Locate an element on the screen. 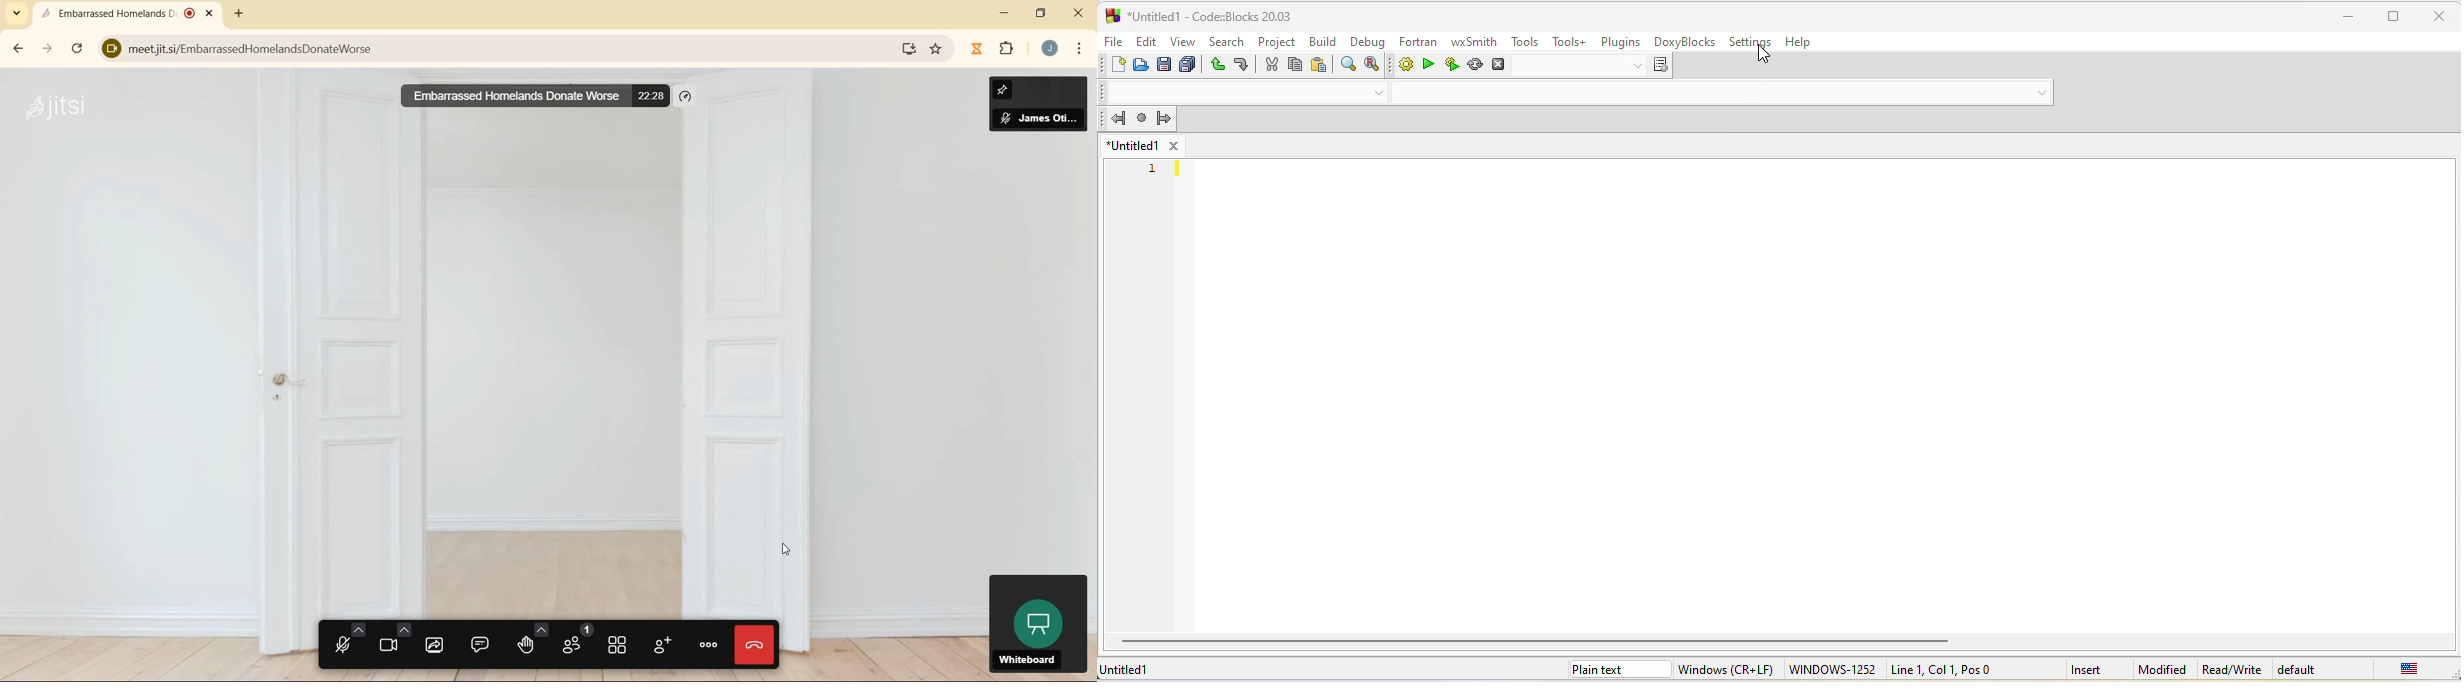 This screenshot has width=2464, height=700. windows is located at coordinates (1730, 669).